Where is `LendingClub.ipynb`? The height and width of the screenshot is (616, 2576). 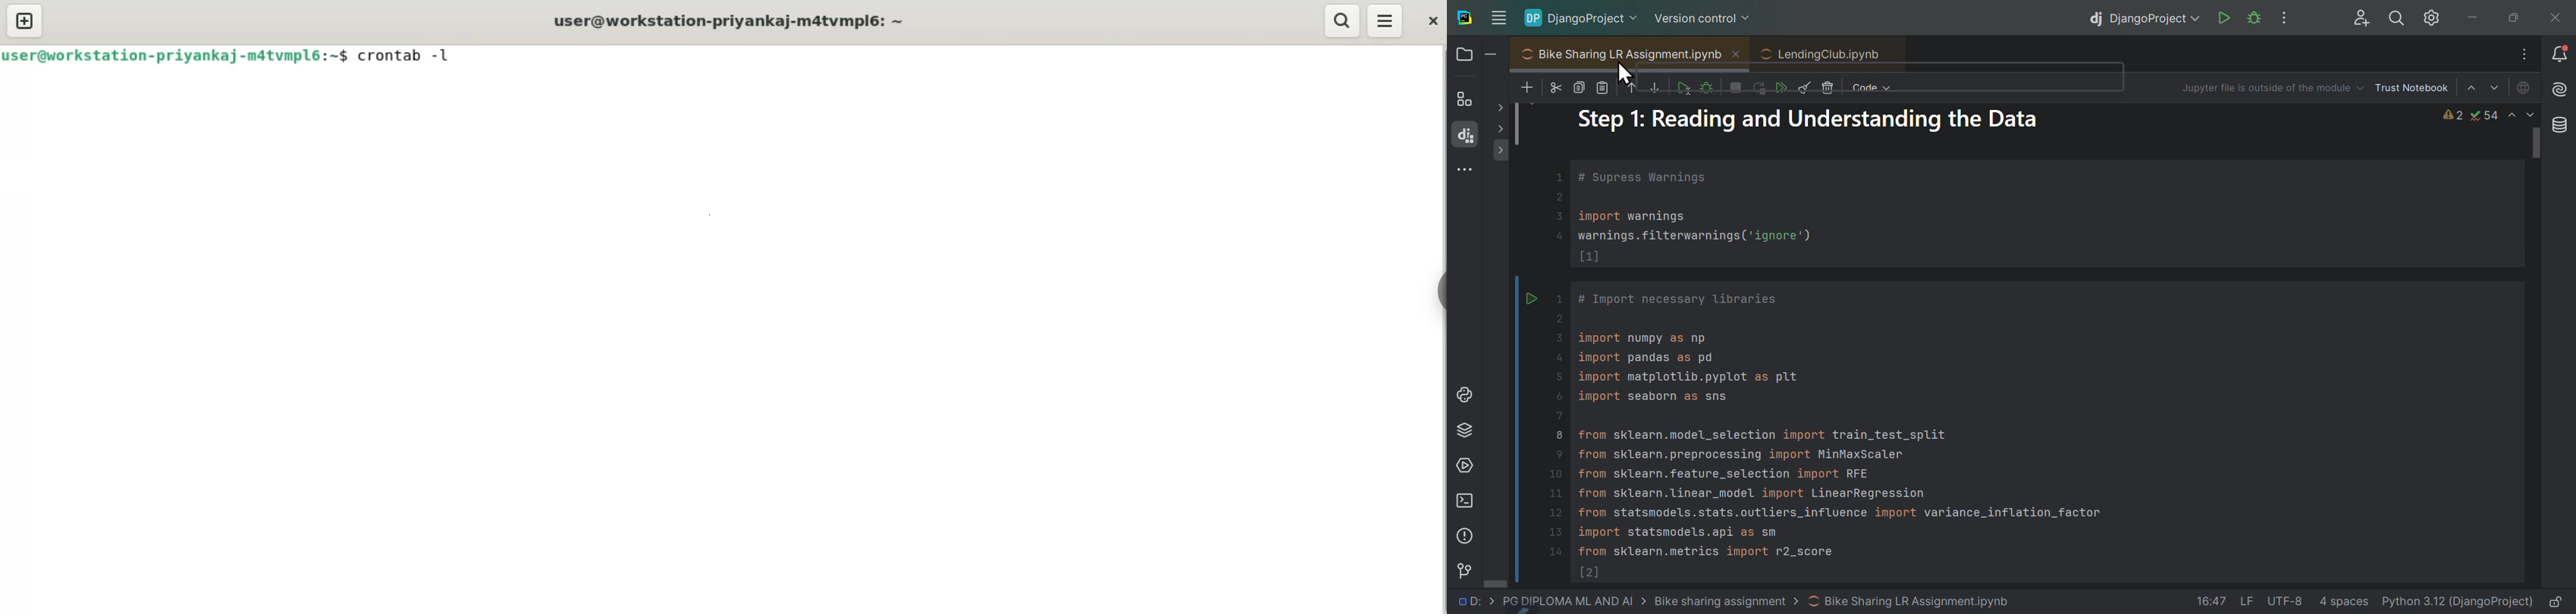 LendingClub.ipynb is located at coordinates (1828, 52).